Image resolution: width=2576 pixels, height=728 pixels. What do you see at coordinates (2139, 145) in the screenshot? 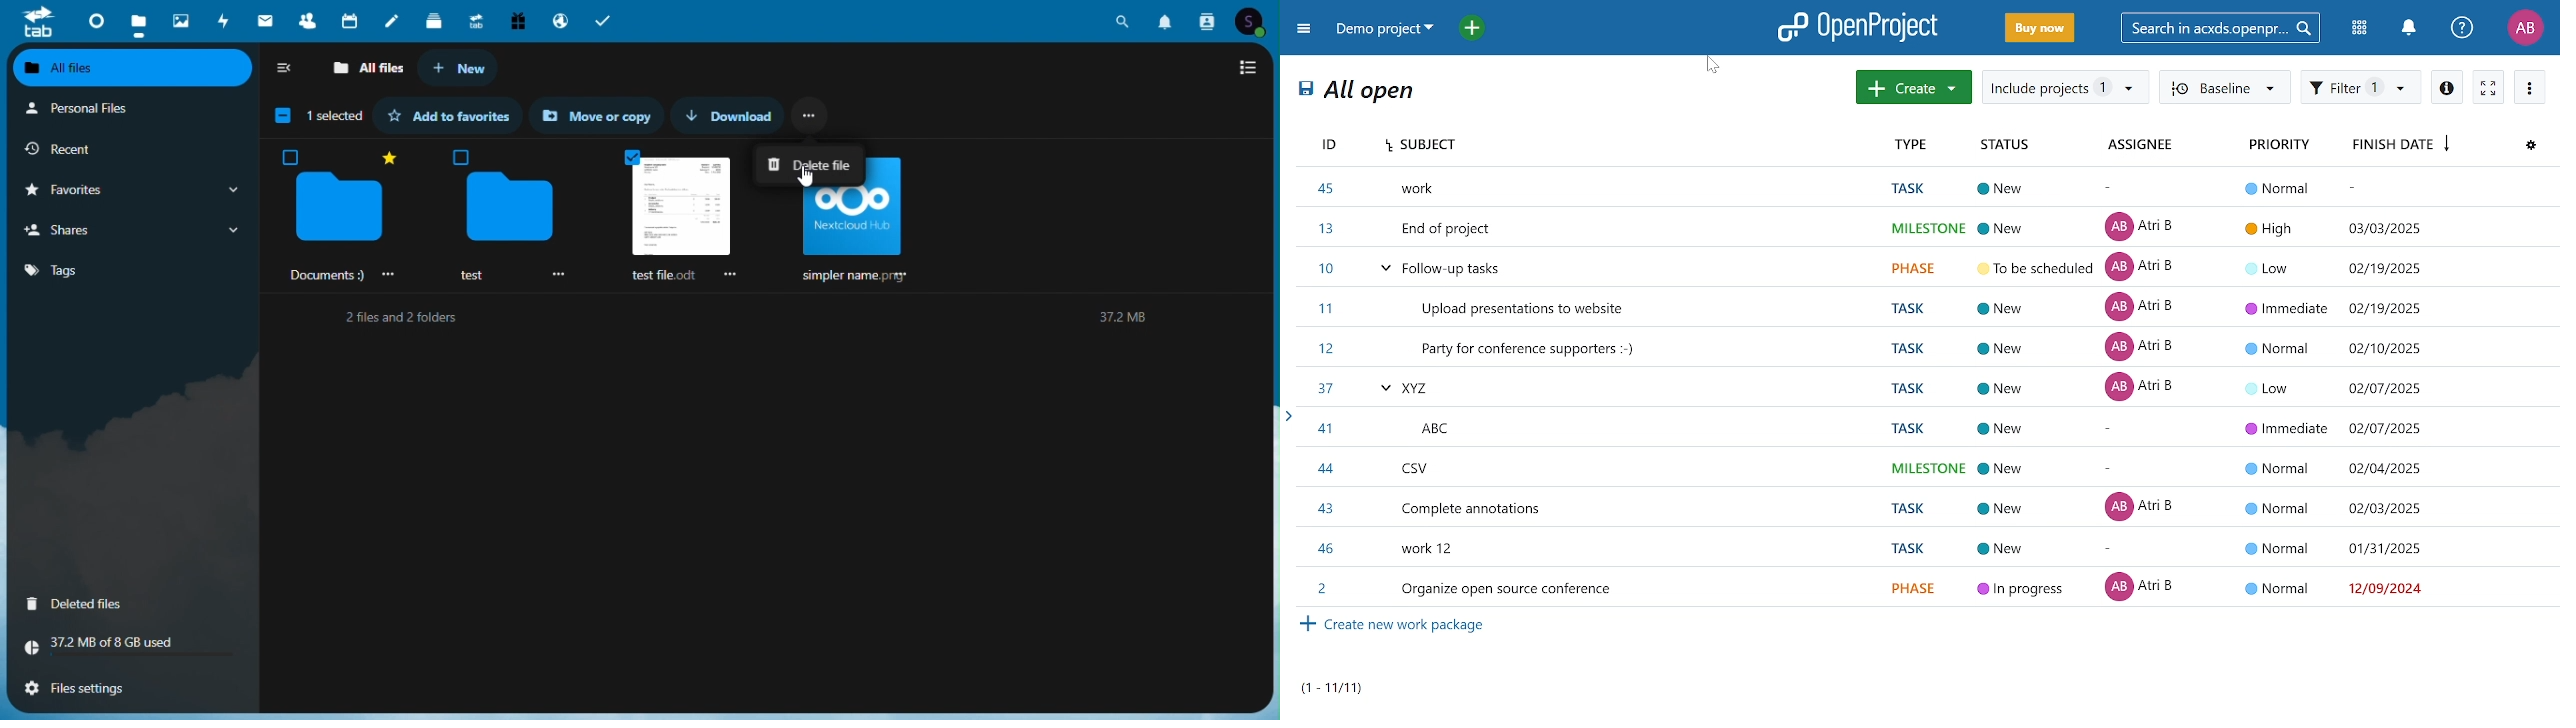
I see `assignee` at bounding box center [2139, 145].